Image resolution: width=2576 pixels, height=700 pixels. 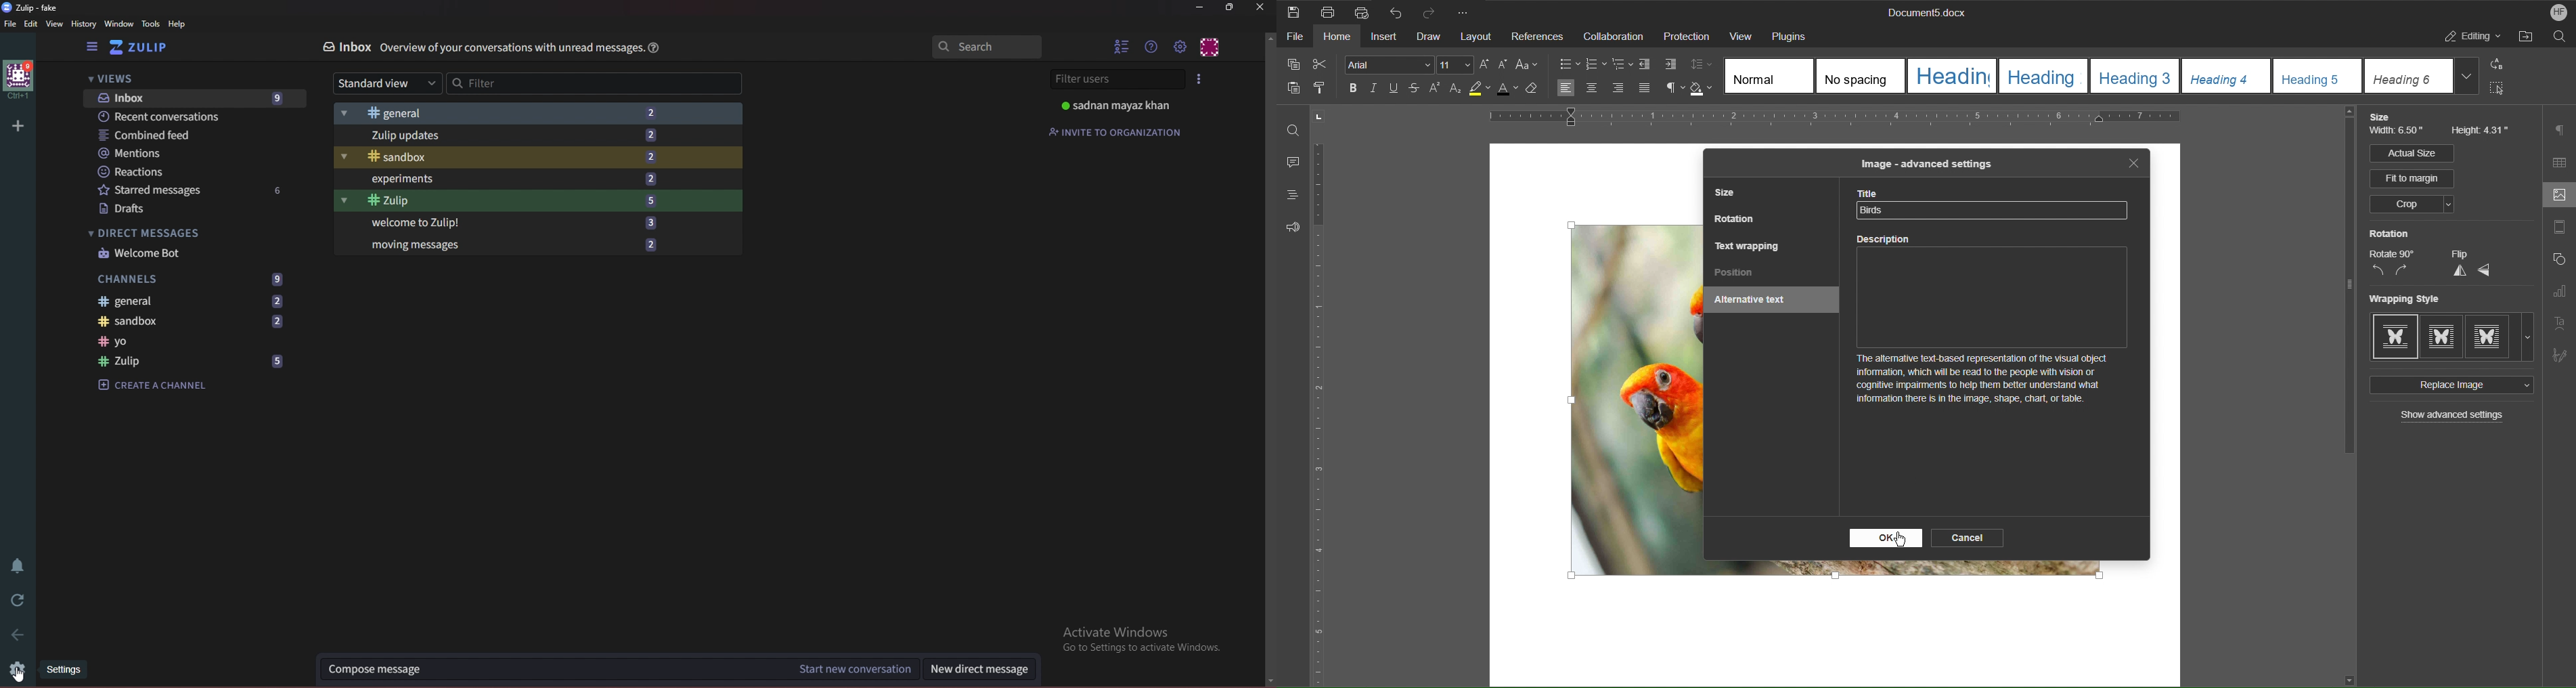 I want to click on Superscript, so click(x=1435, y=90).